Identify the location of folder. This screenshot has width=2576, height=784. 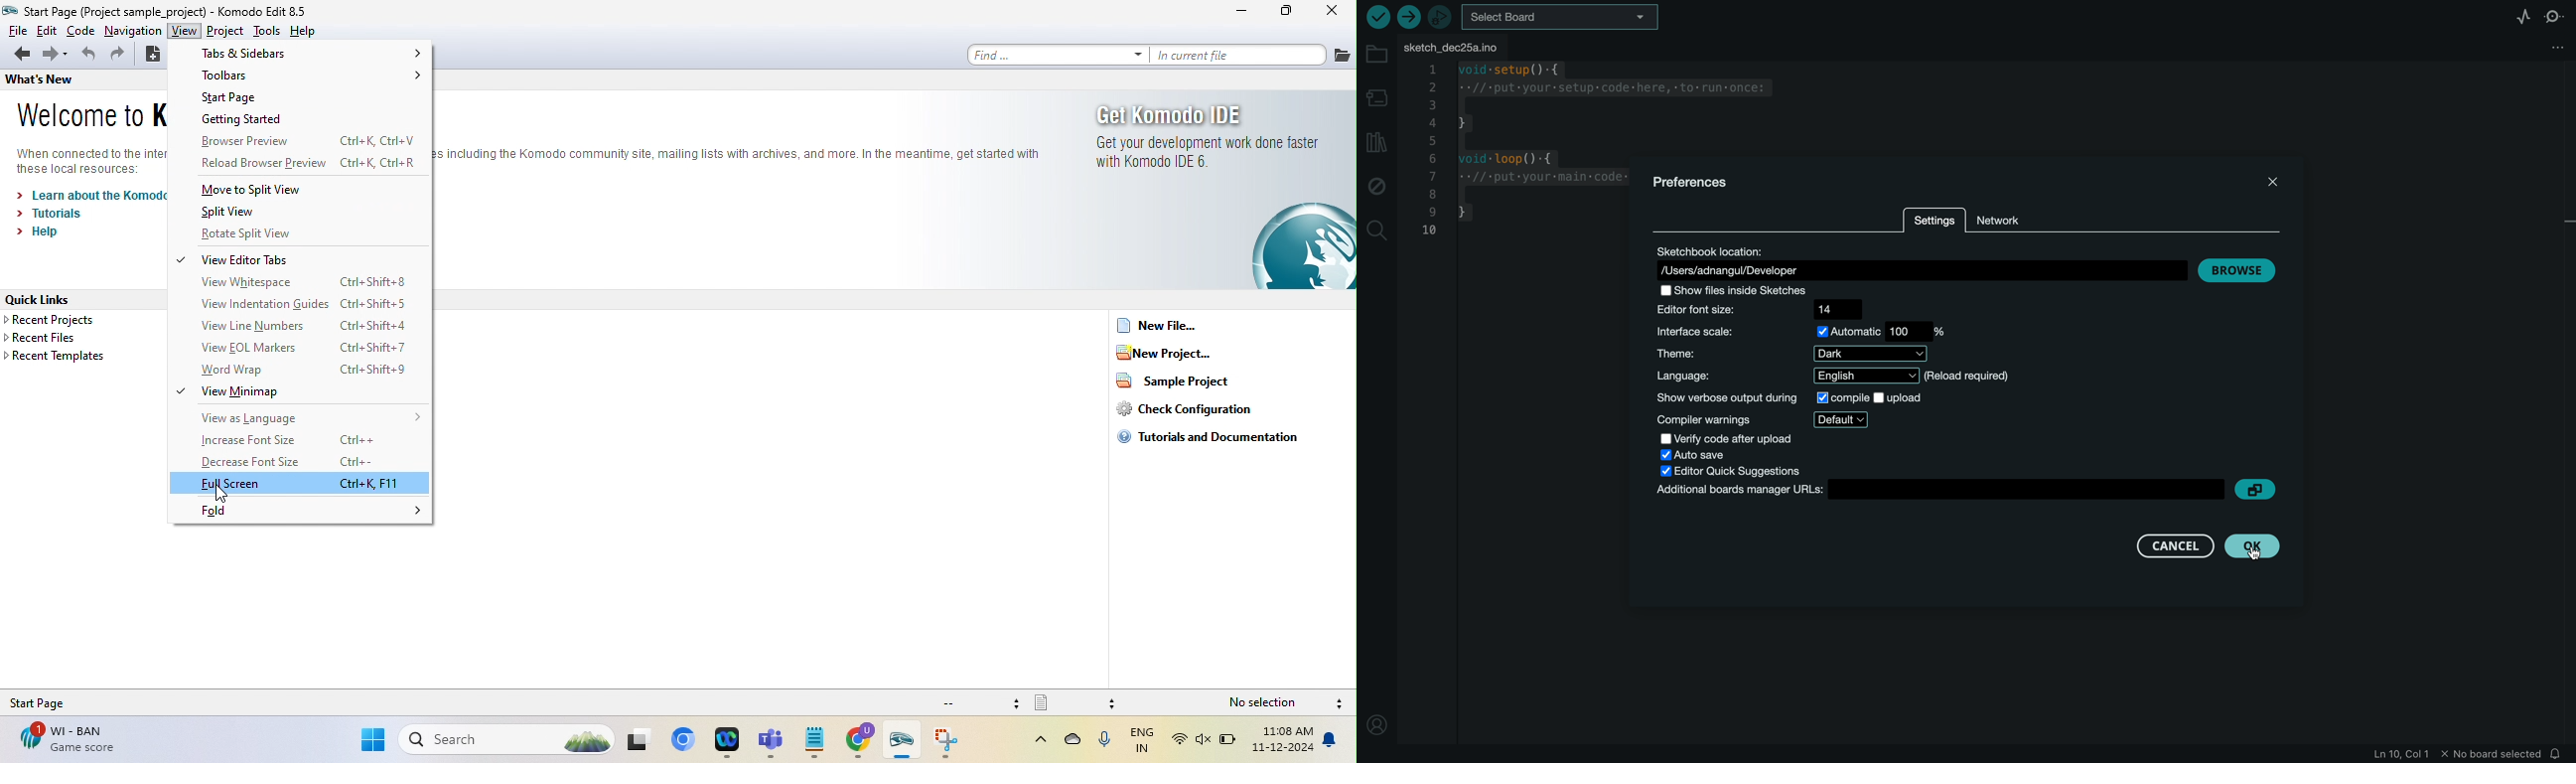
(1377, 55).